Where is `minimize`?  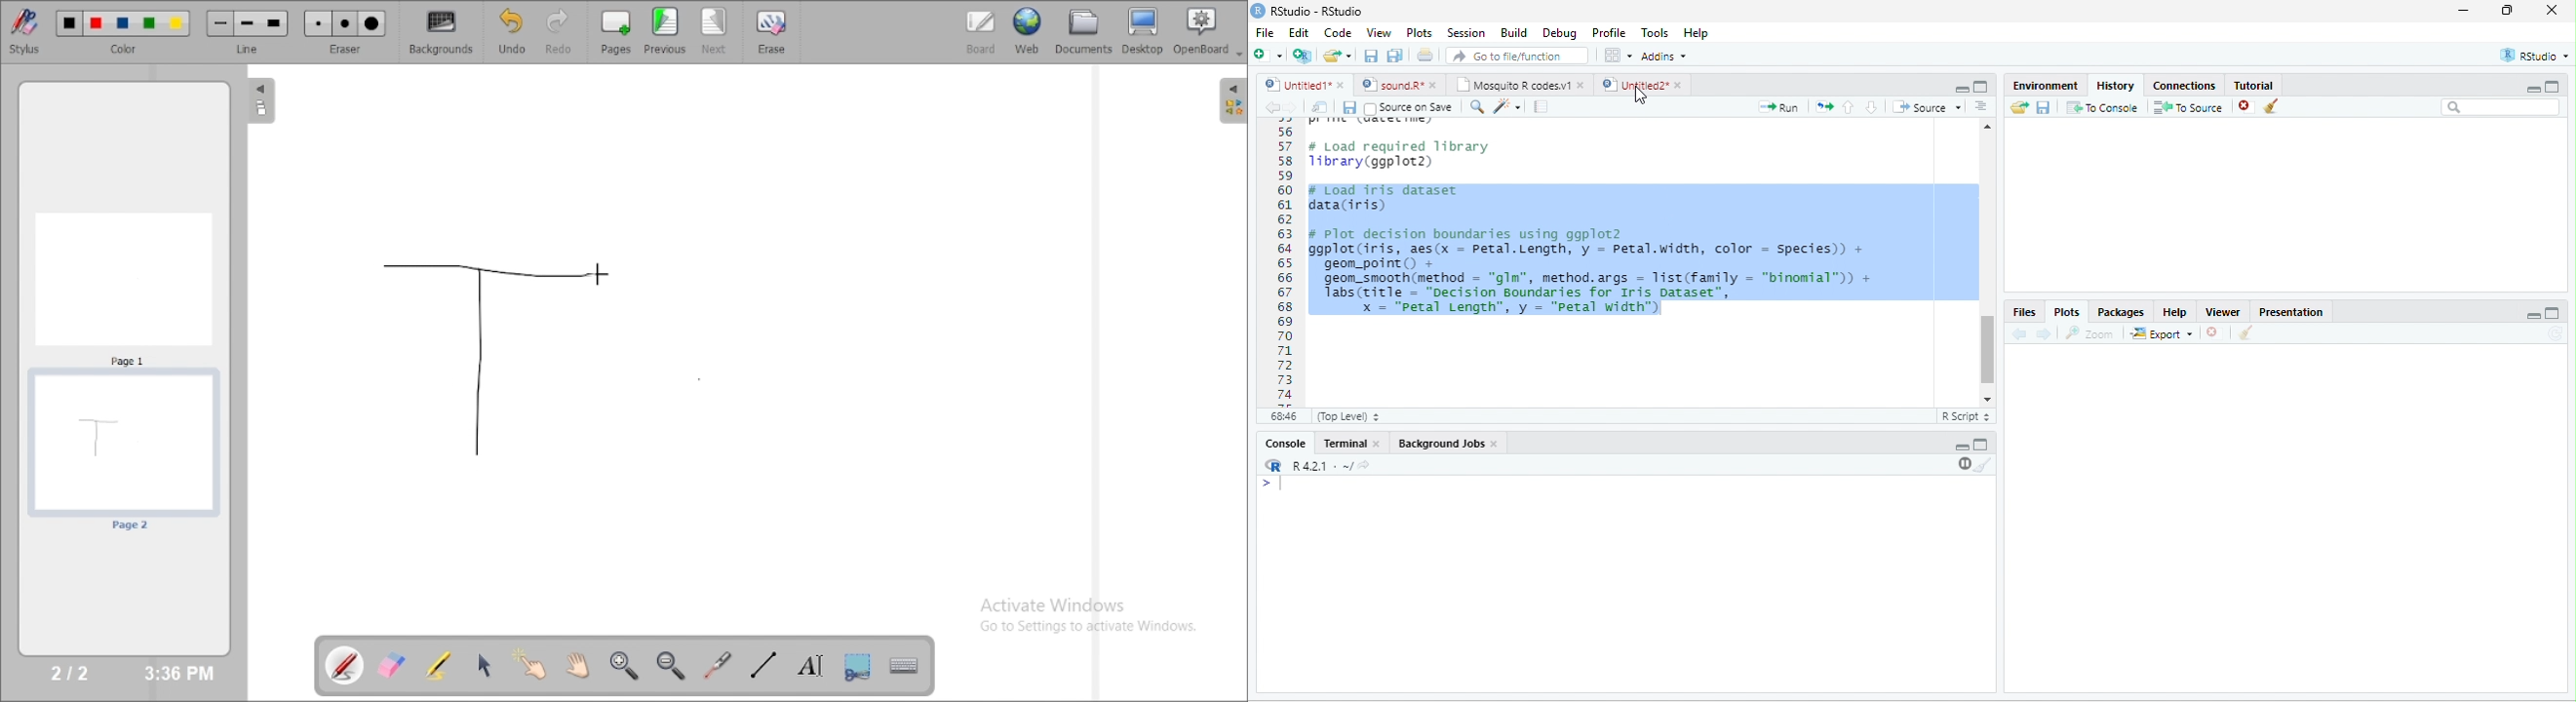
minimize is located at coordinates (2532, 89).